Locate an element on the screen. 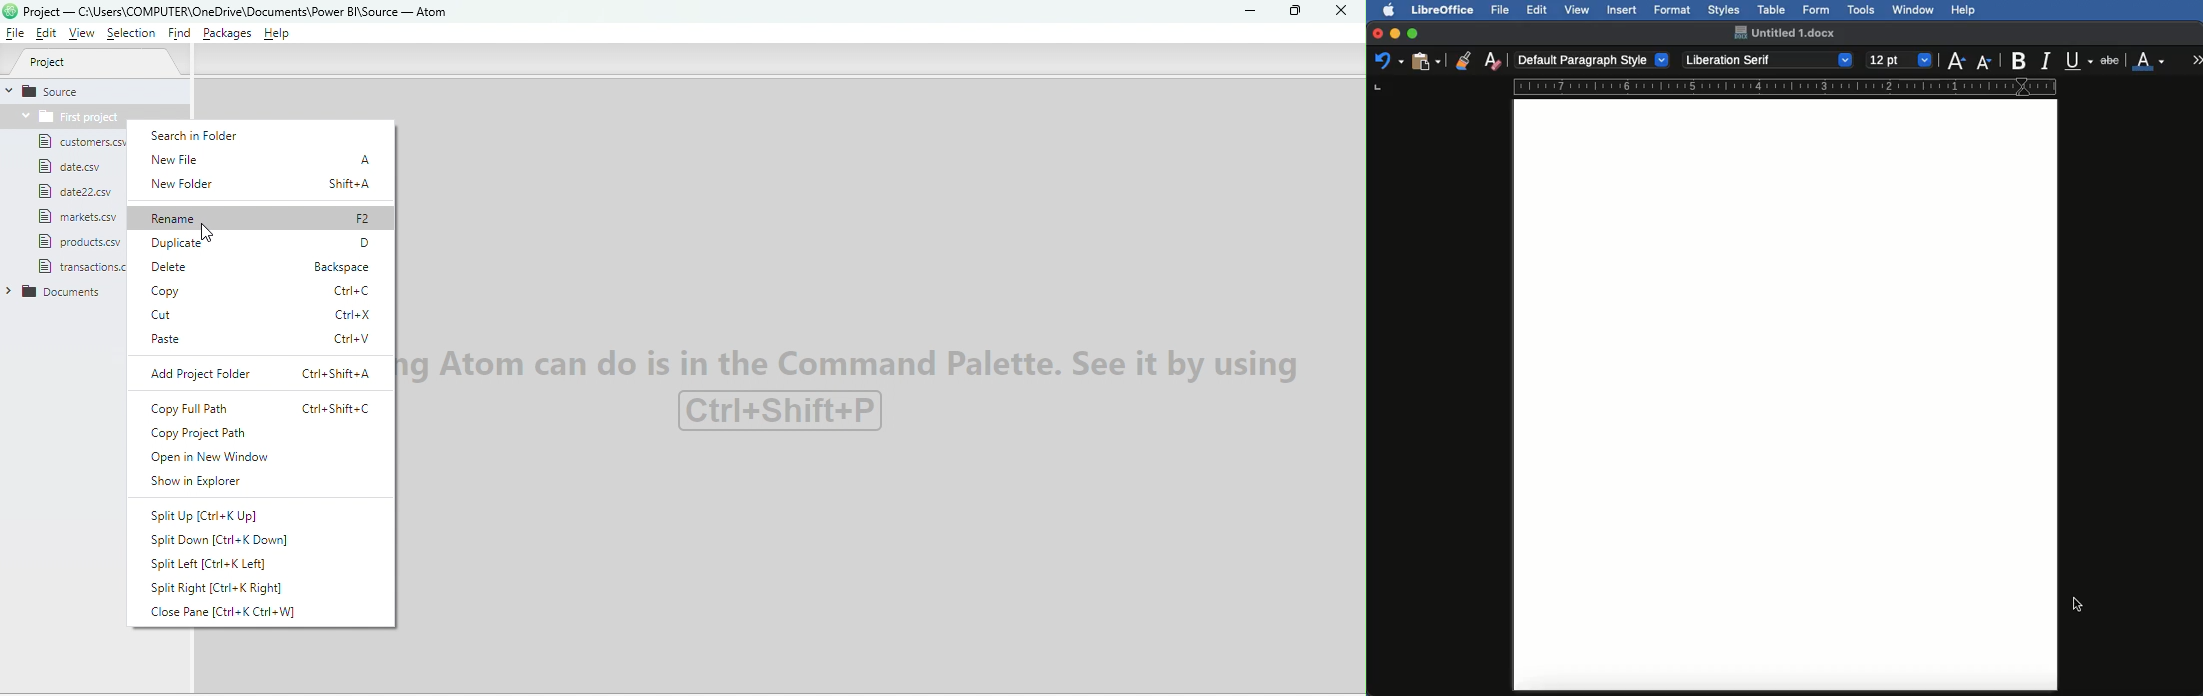  Undo is located at coordinates (1388, 60).